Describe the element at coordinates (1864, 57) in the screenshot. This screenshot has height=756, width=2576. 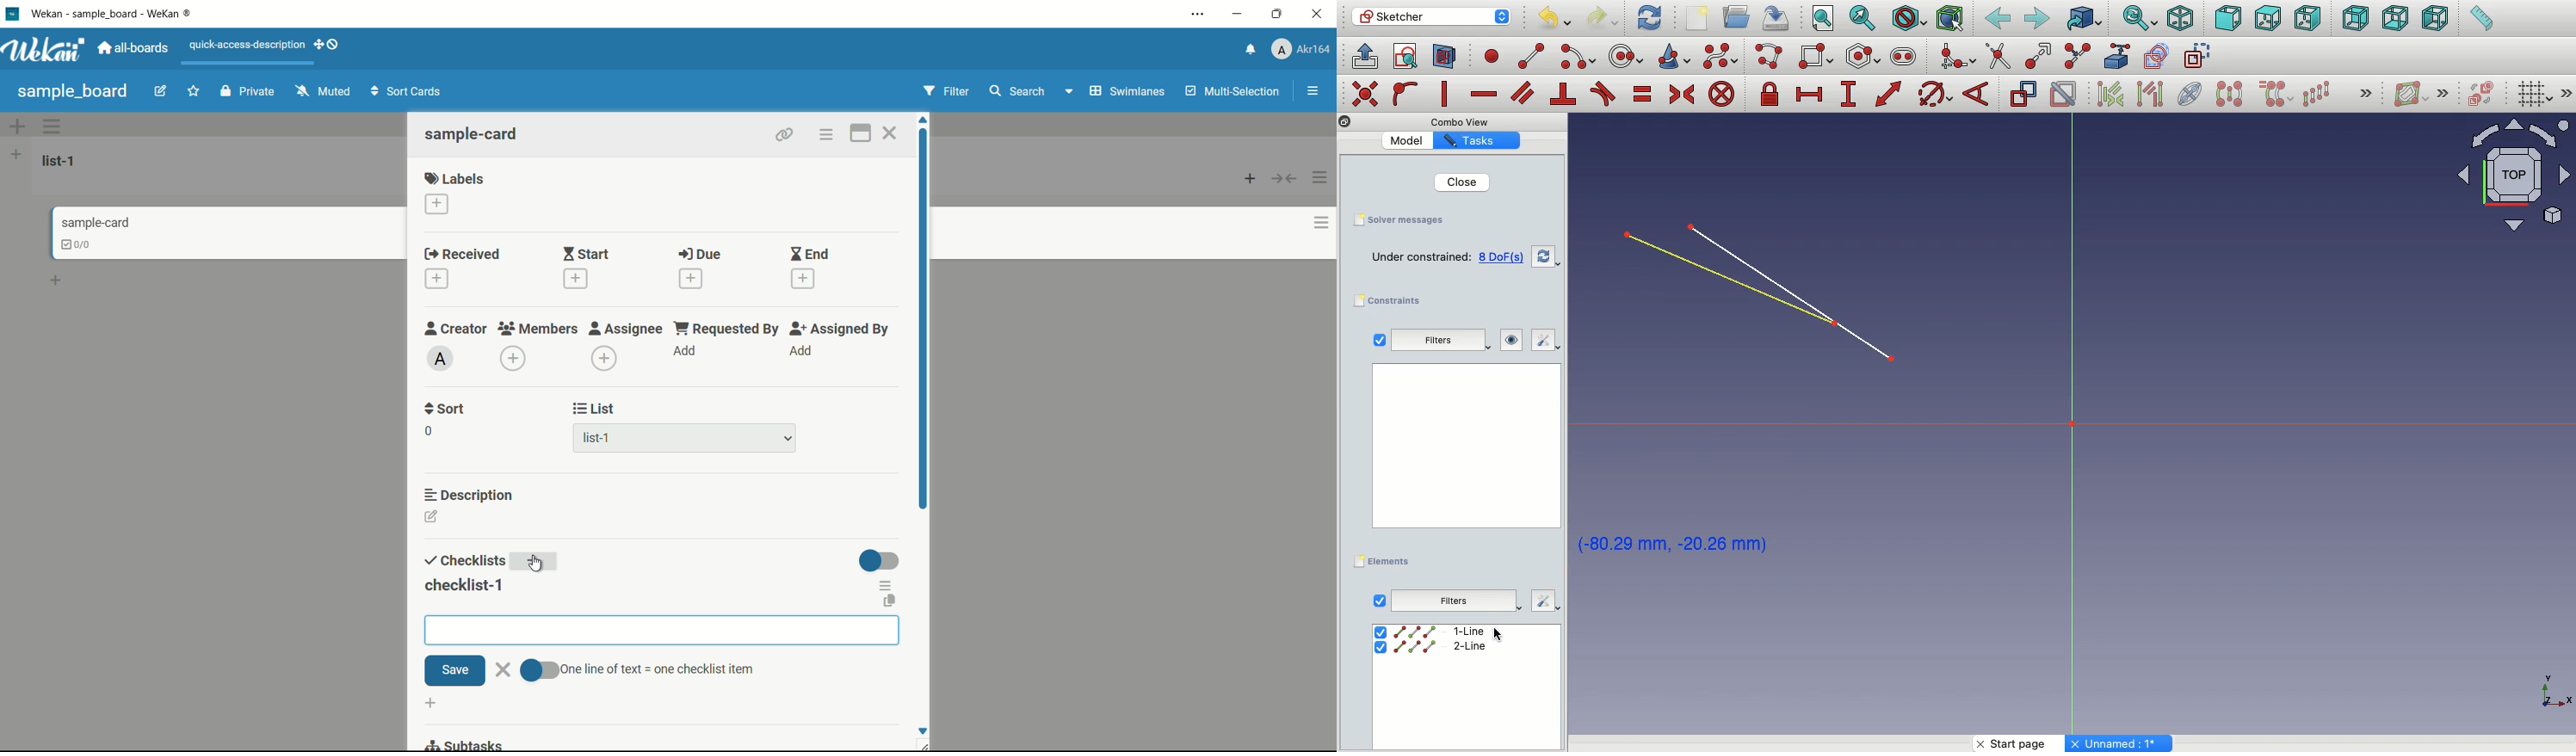
I see `Polygon` at that location.